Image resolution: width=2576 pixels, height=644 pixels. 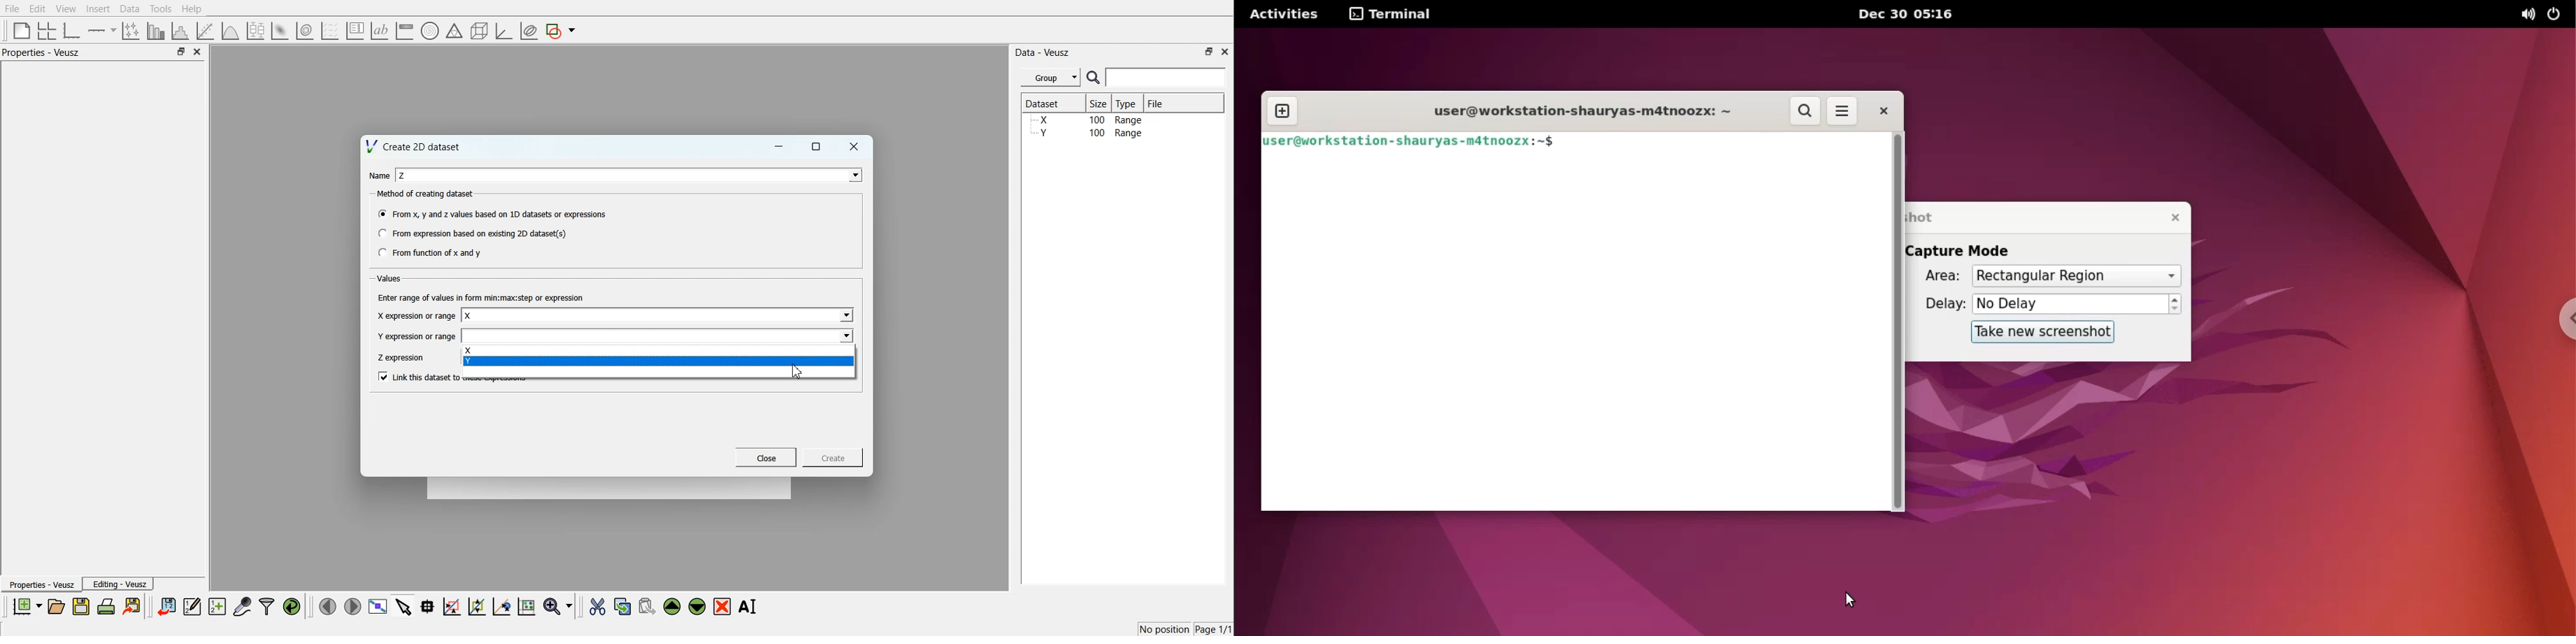 What do you see at coordinates (779, 146) in the screenshot?
I see `Minimize` at bounding box center [779, 146].